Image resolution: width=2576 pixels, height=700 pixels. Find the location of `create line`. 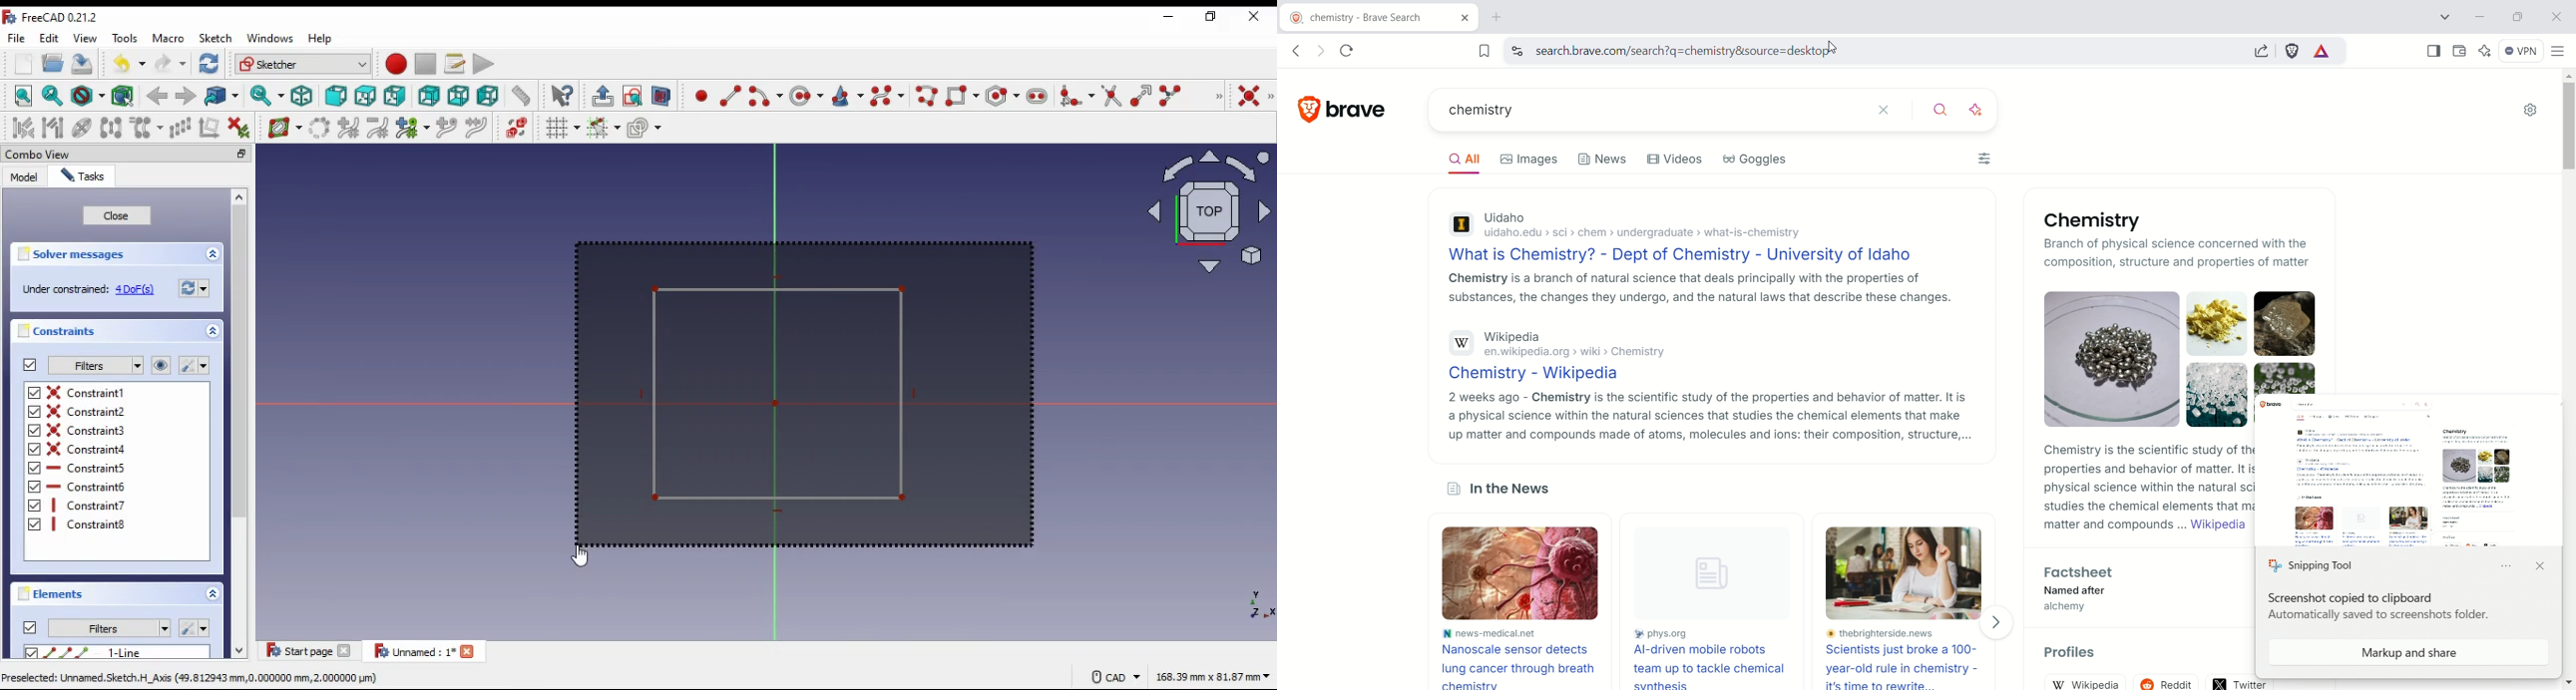

create line is located at coordinates (730, 96).